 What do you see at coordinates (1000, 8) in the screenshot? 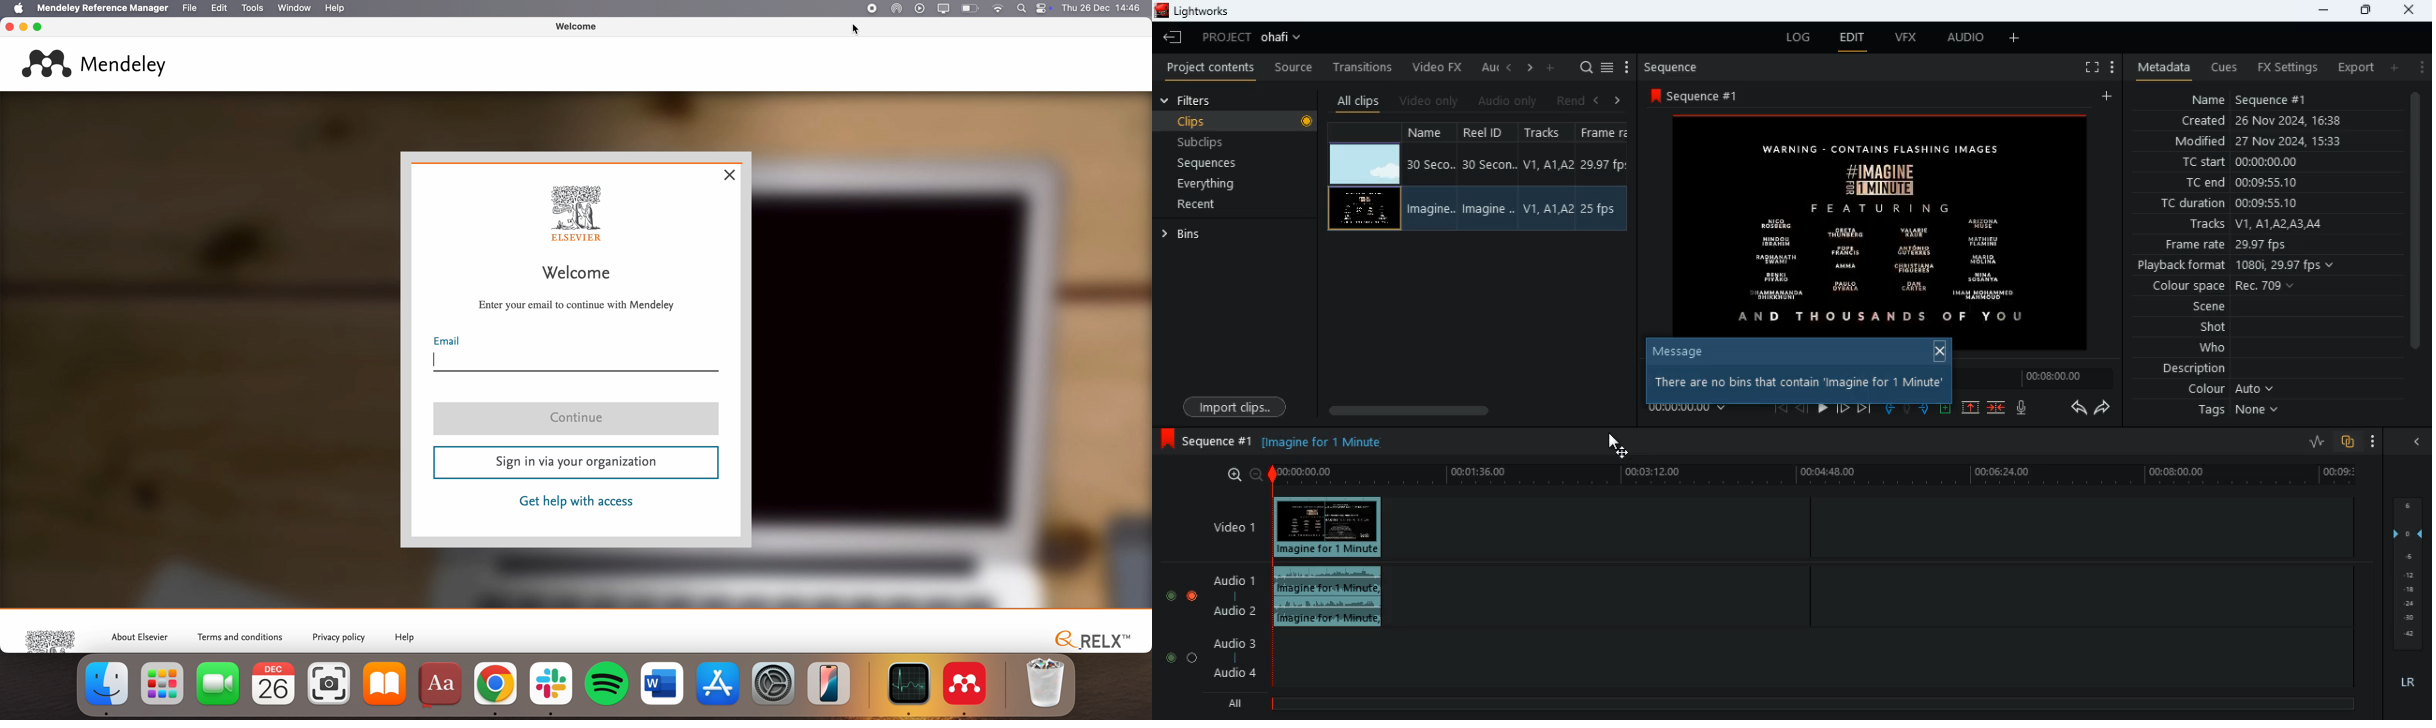
I see `wifi` at bounding box center [1000, 8].